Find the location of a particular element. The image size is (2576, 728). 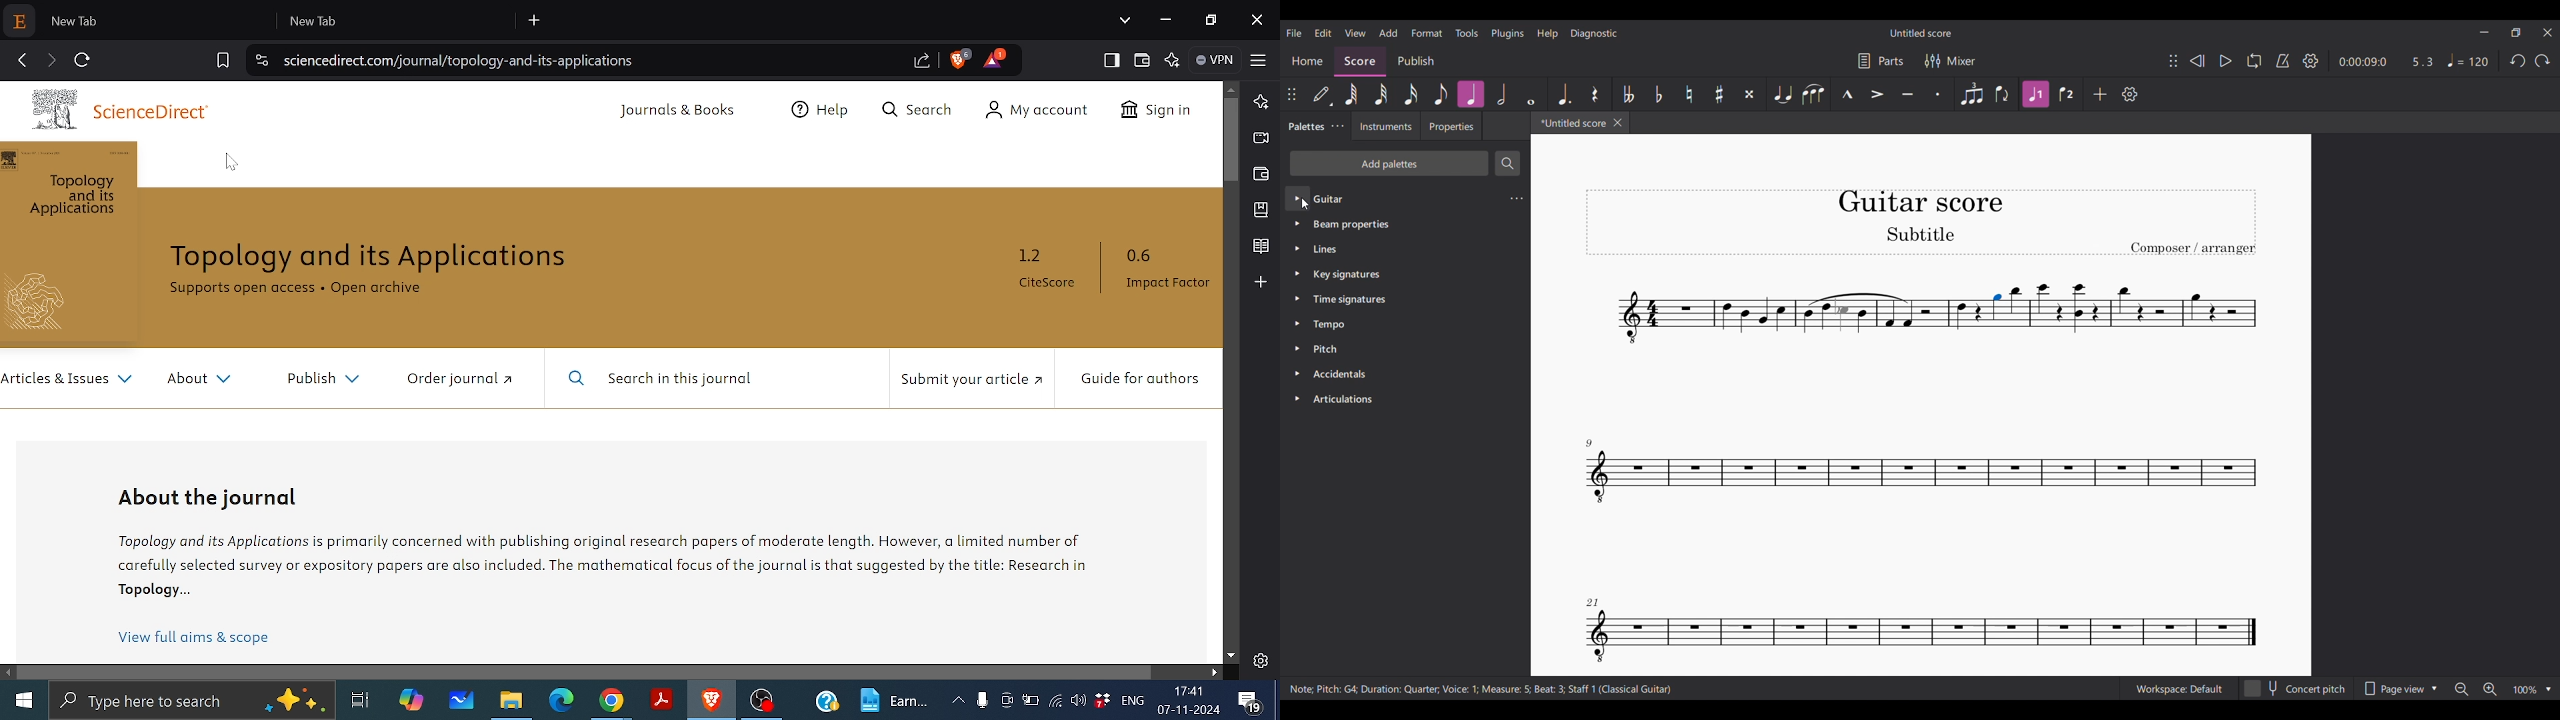

Mixer settings is located at coordinates (1950, 61).